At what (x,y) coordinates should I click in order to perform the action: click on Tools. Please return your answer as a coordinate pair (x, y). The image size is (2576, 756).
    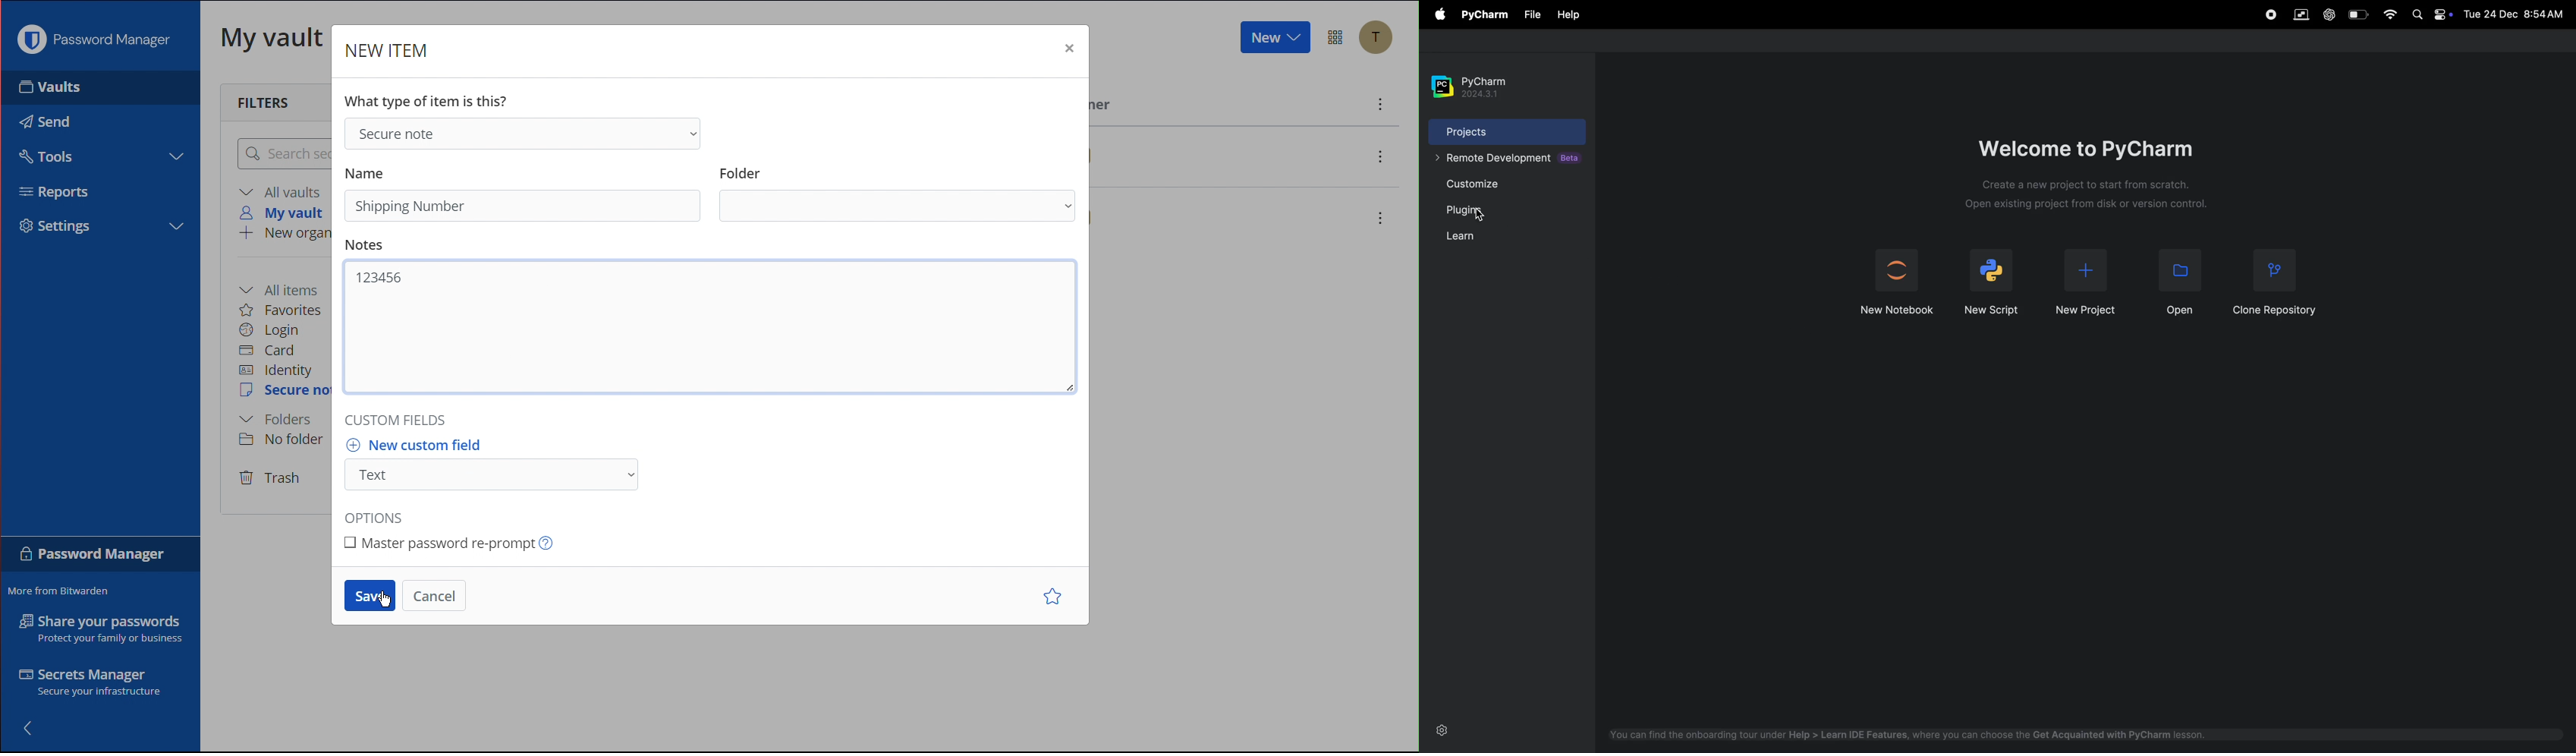
    Looking at the image, I should click on (52, 157).